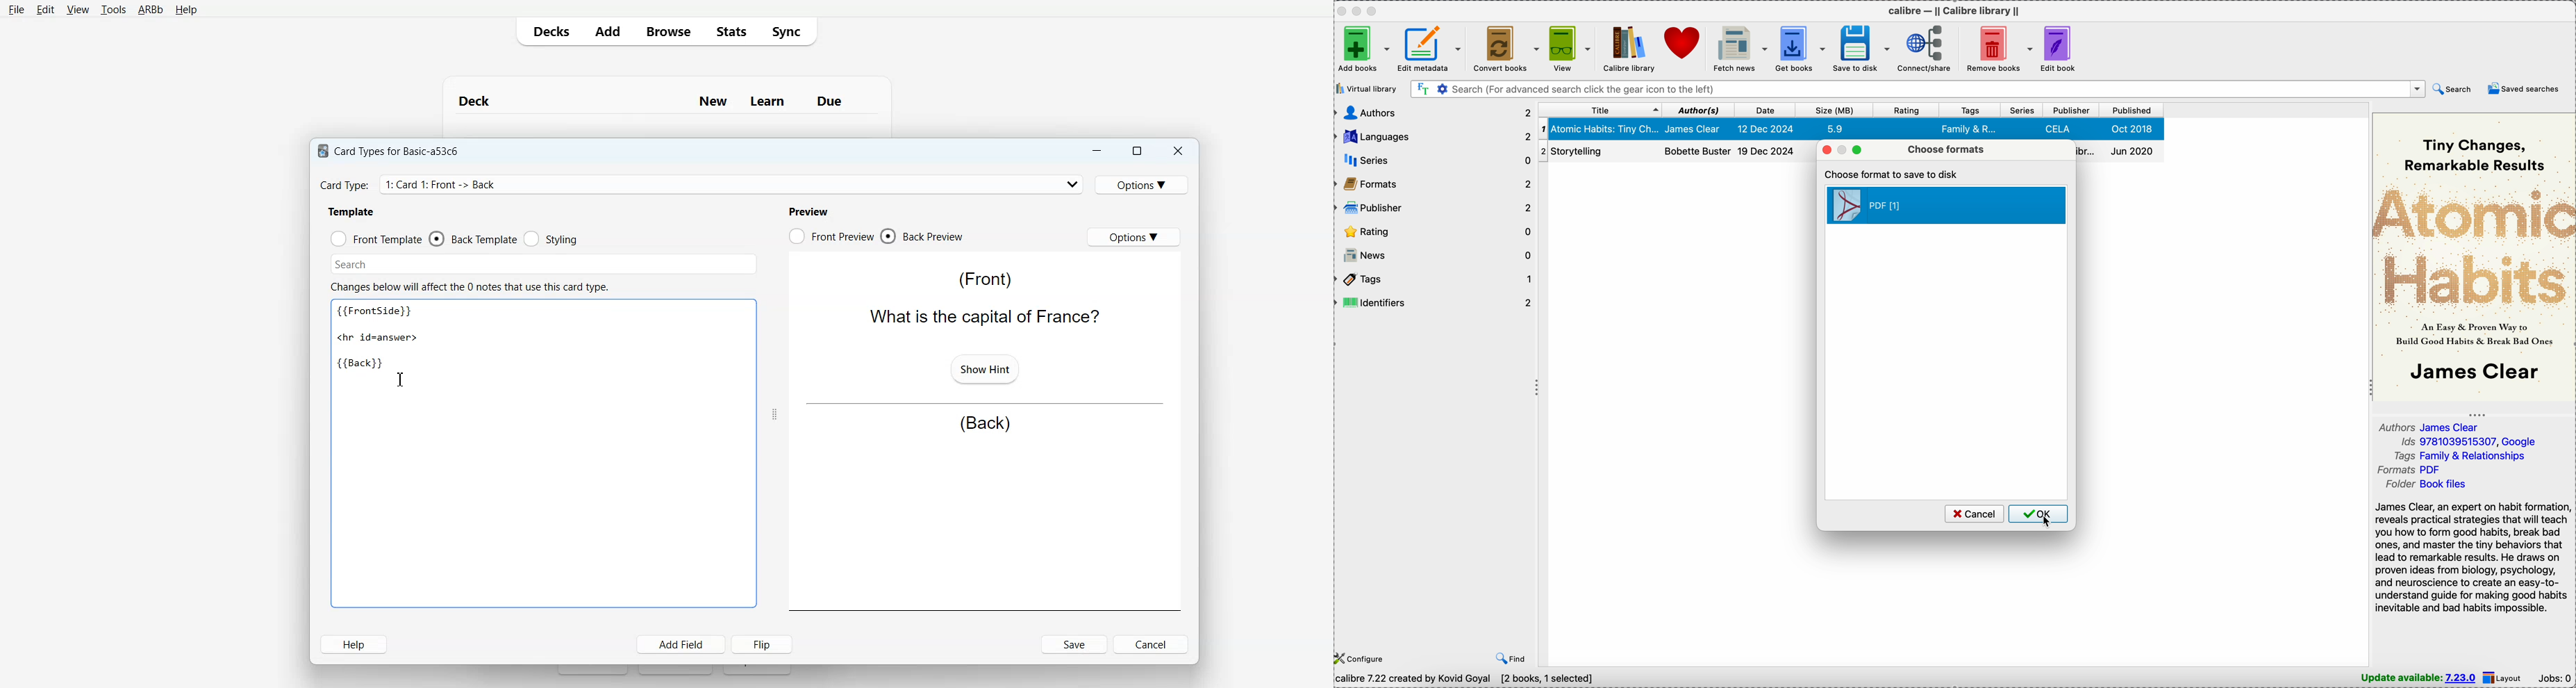  I want to click on Add Field, so click(681, 644).